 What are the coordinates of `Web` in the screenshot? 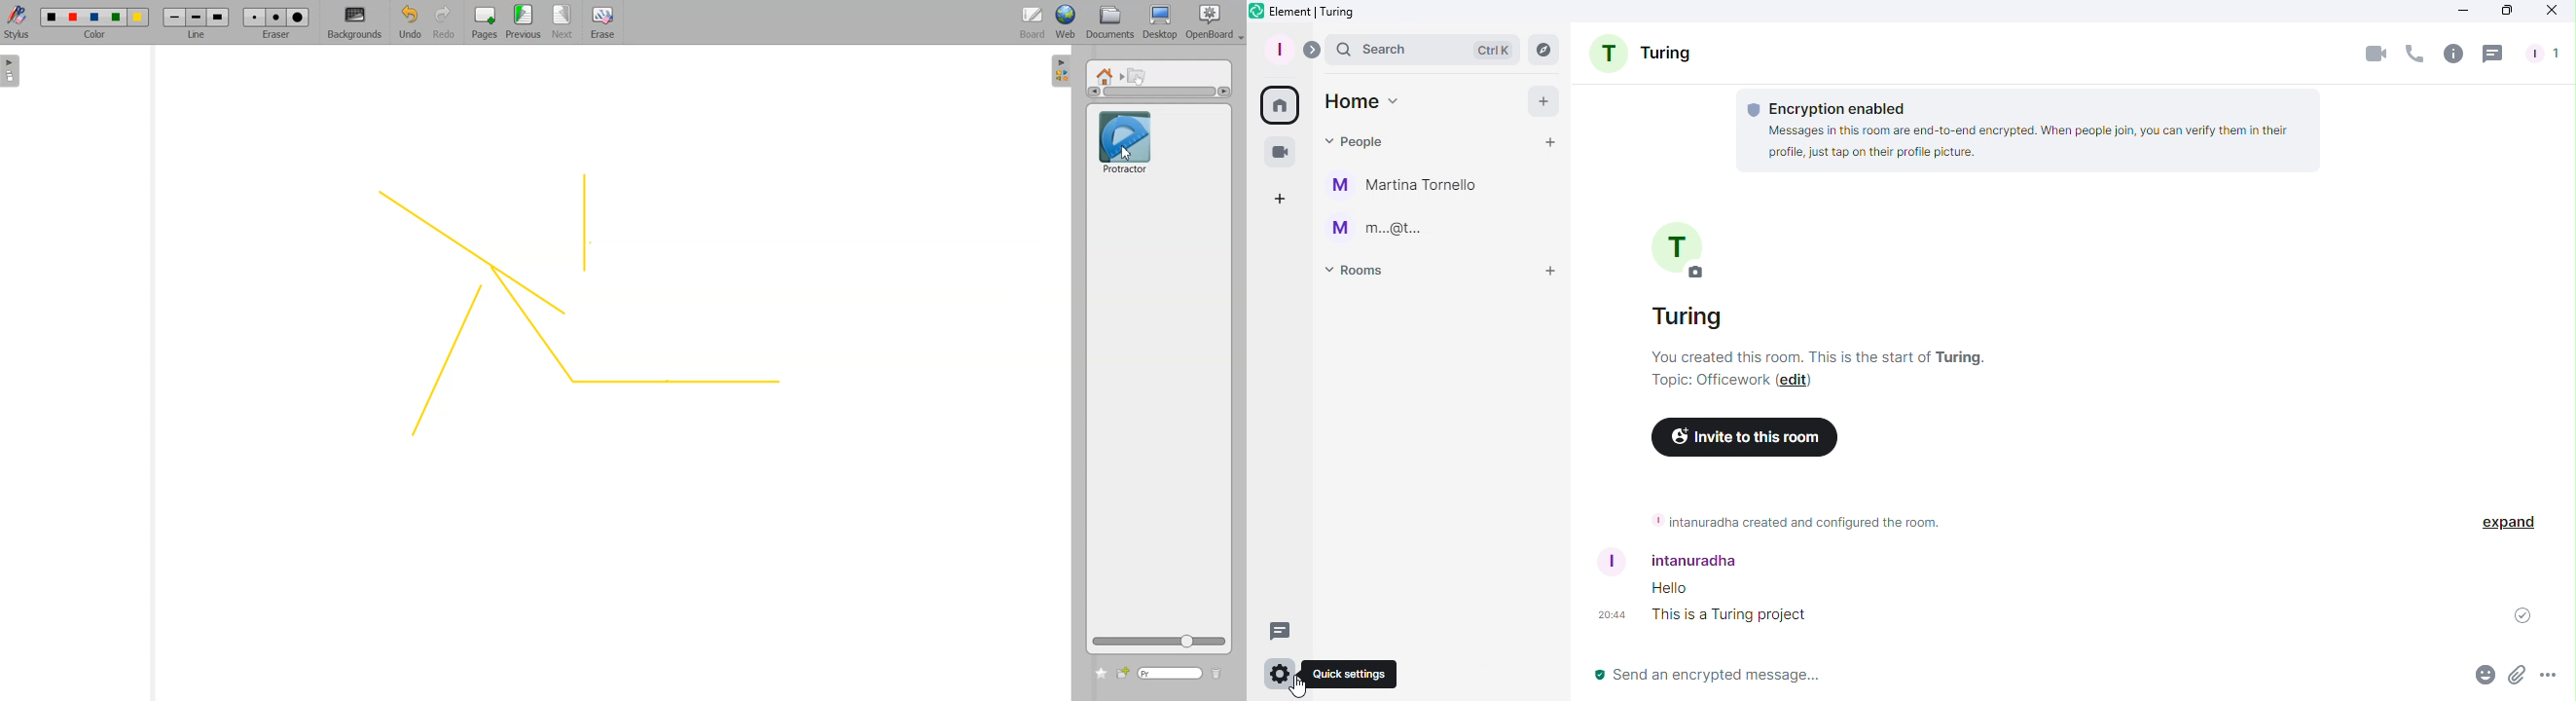 It's located at (1066, 23).